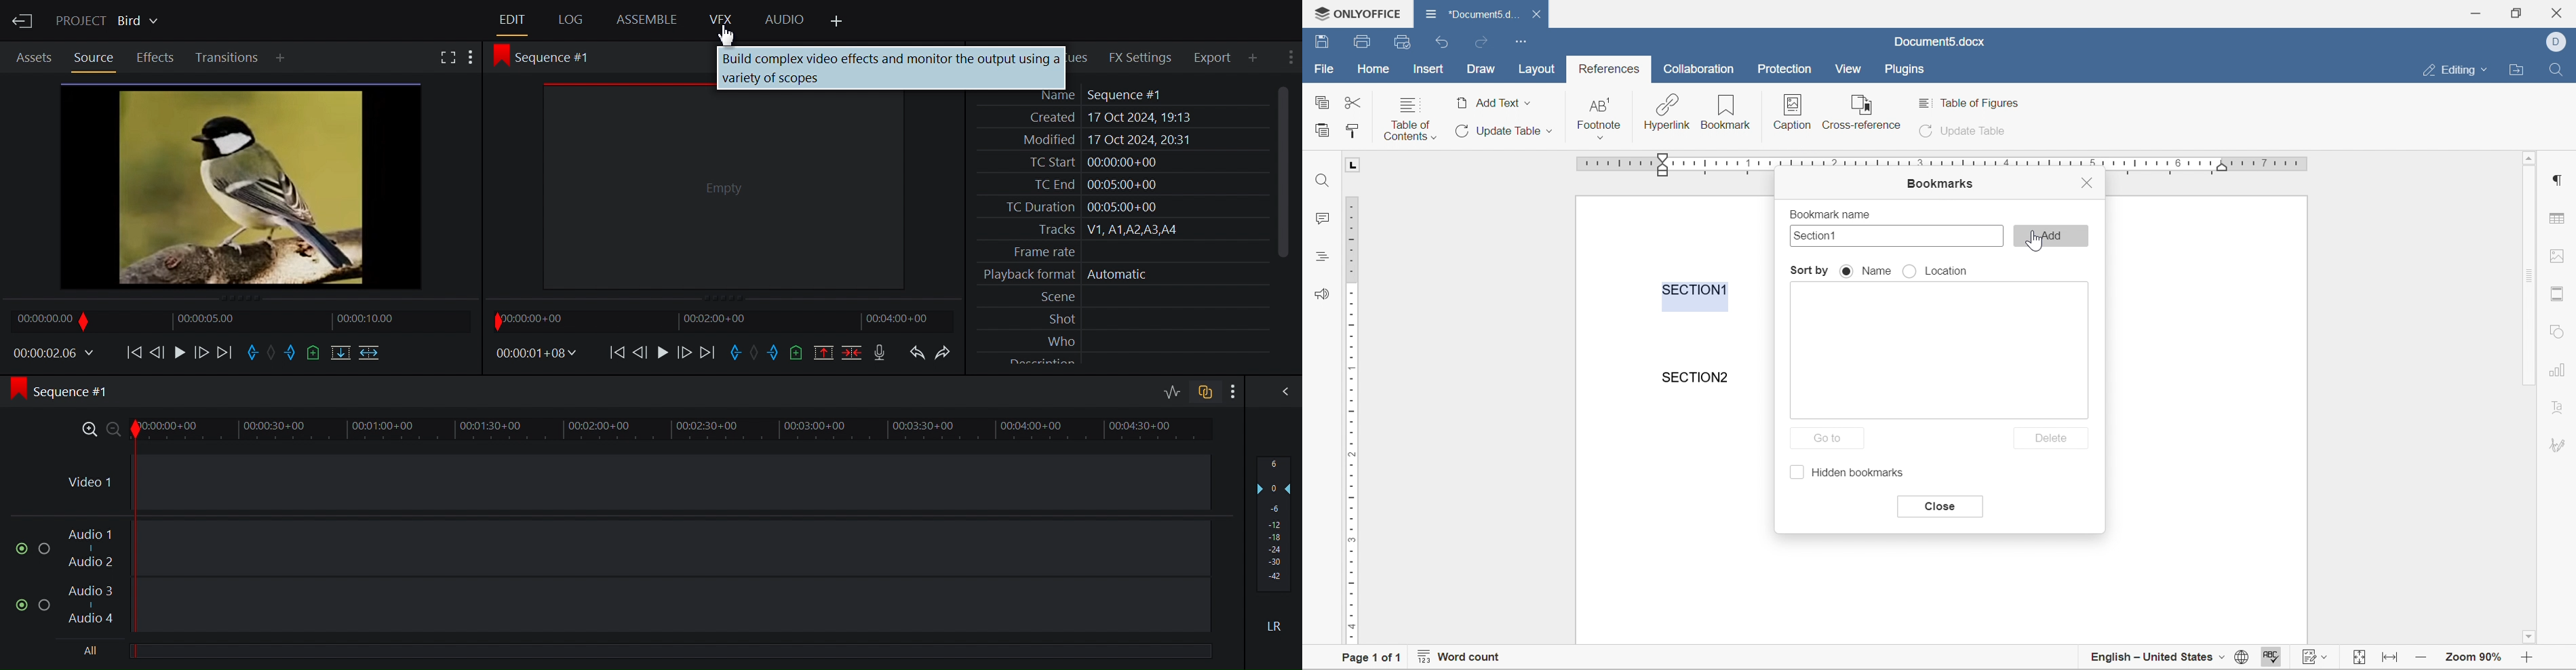 The image size is (2576, 672). Describe the element at coordinates (1146, 56) in the screenshot. I see `FX Settings` at that location.